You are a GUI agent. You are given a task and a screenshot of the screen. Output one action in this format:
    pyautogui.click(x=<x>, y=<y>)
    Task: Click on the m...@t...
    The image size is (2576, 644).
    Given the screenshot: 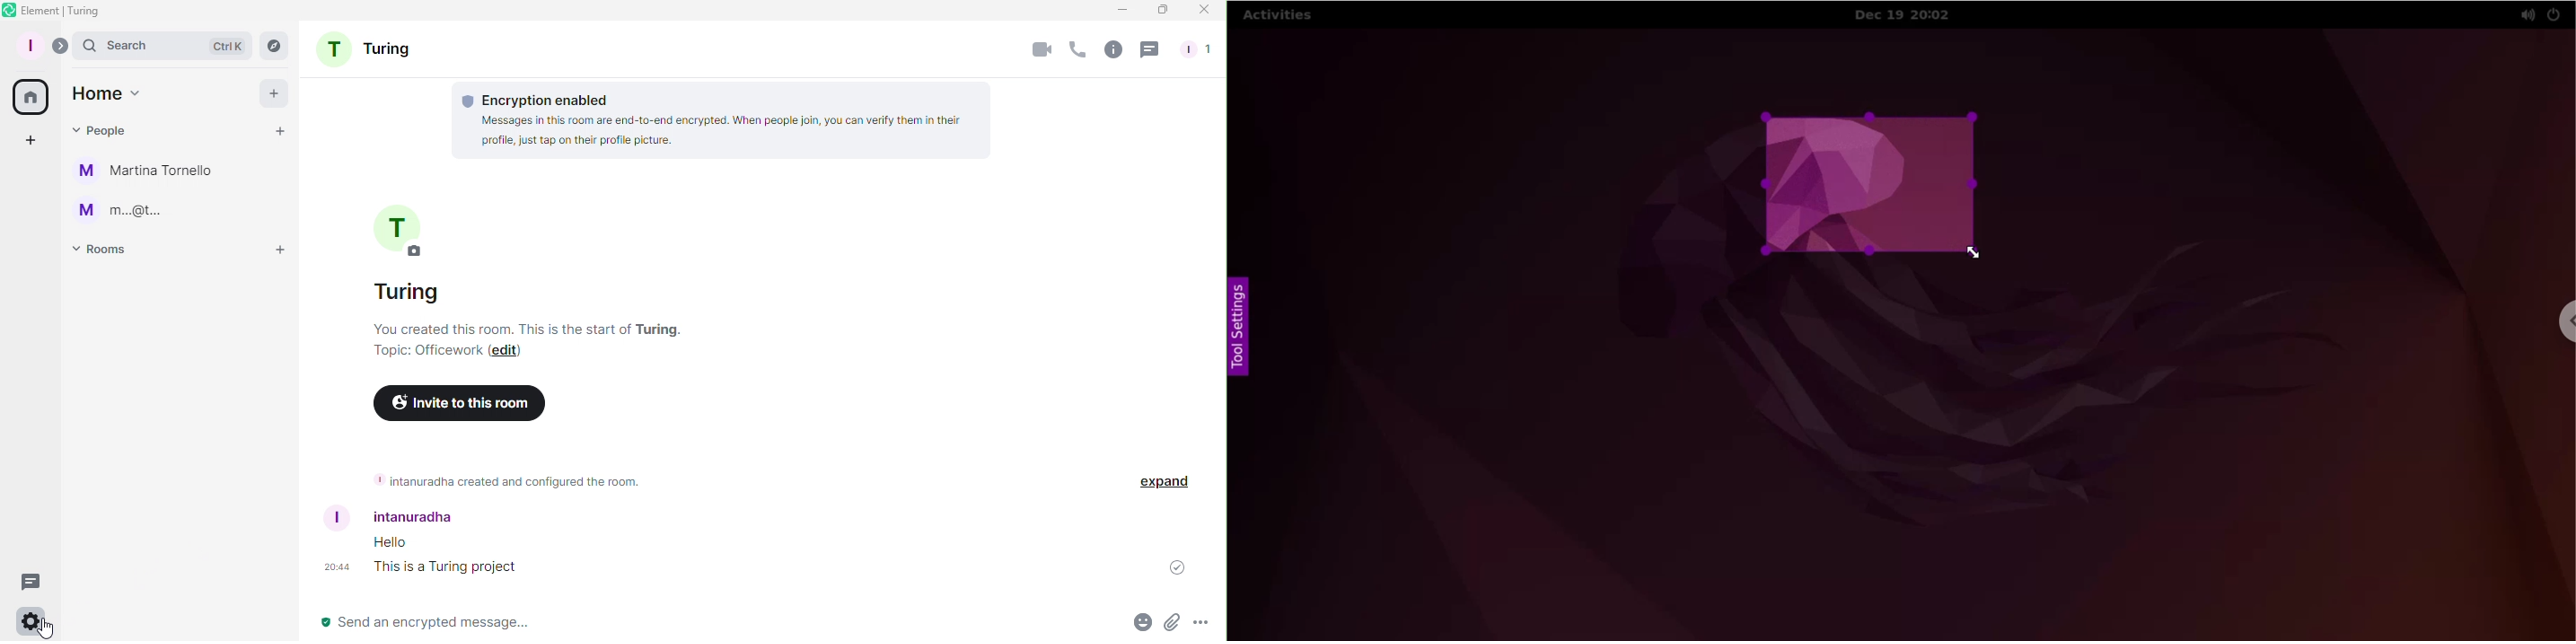 What is the action you would take?
    pyautogui.click(x=123, y=212)
    